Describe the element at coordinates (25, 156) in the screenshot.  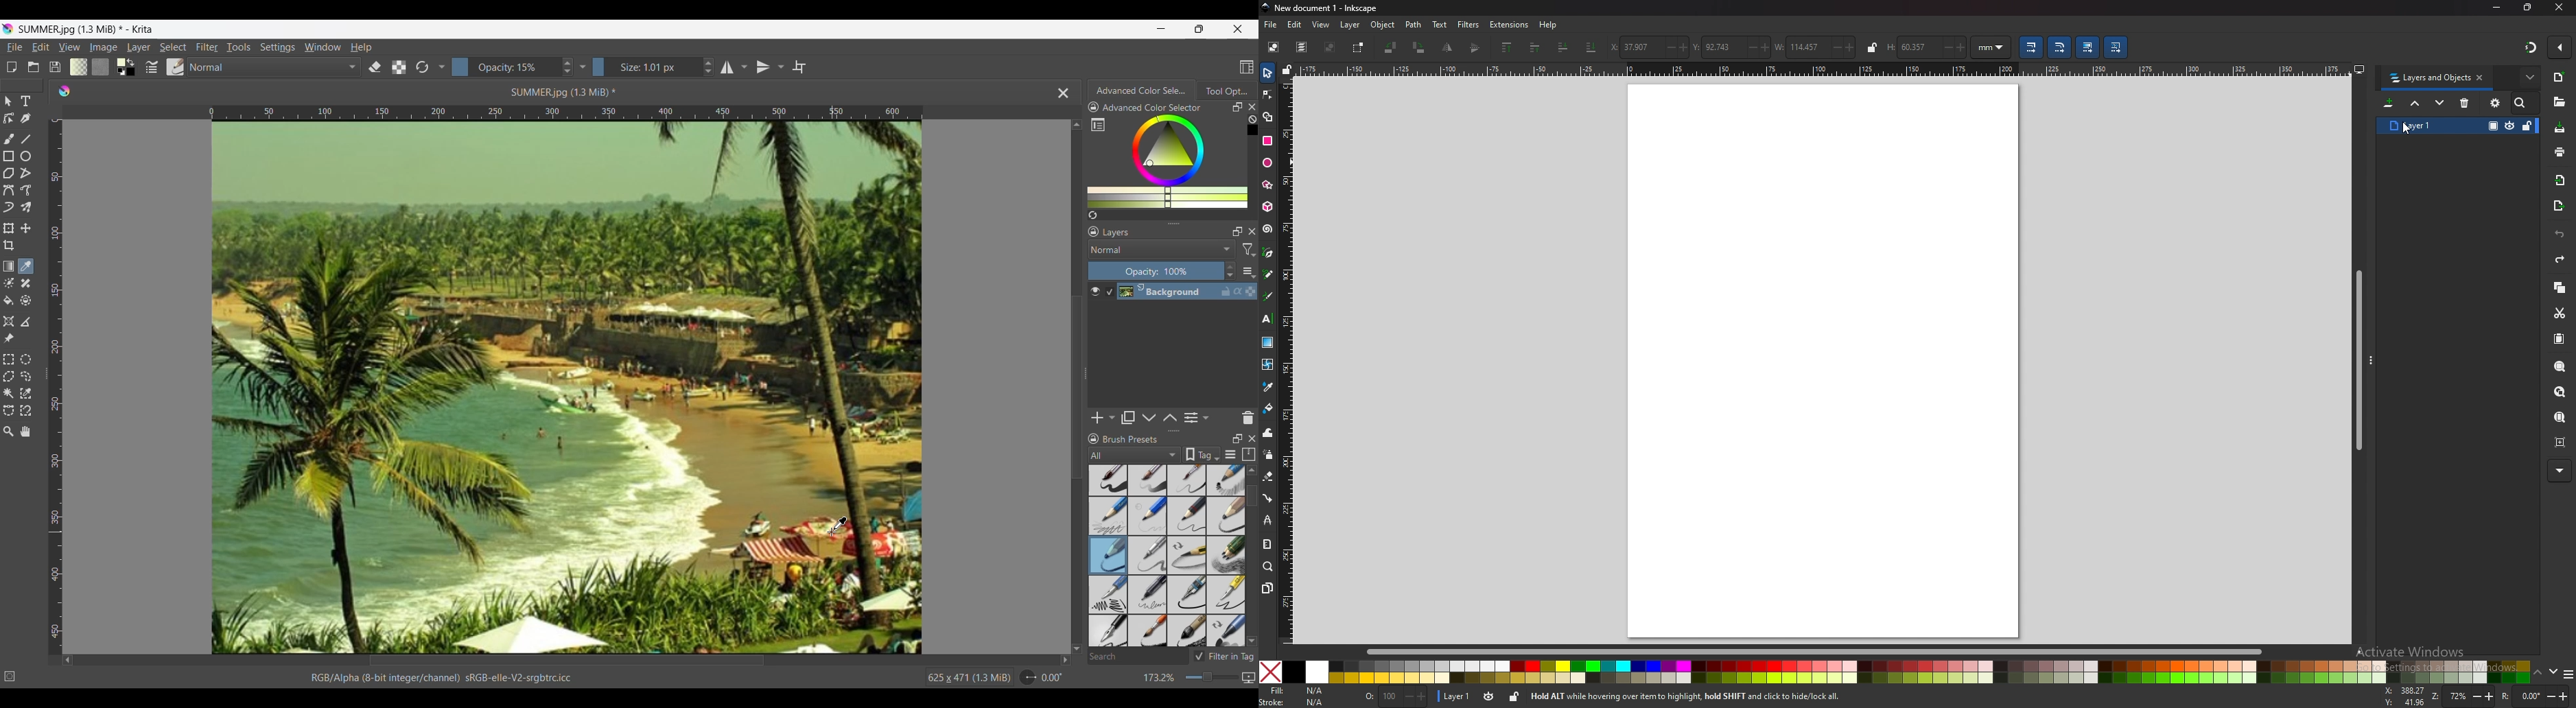
I see `Ellipse tool` at that location.